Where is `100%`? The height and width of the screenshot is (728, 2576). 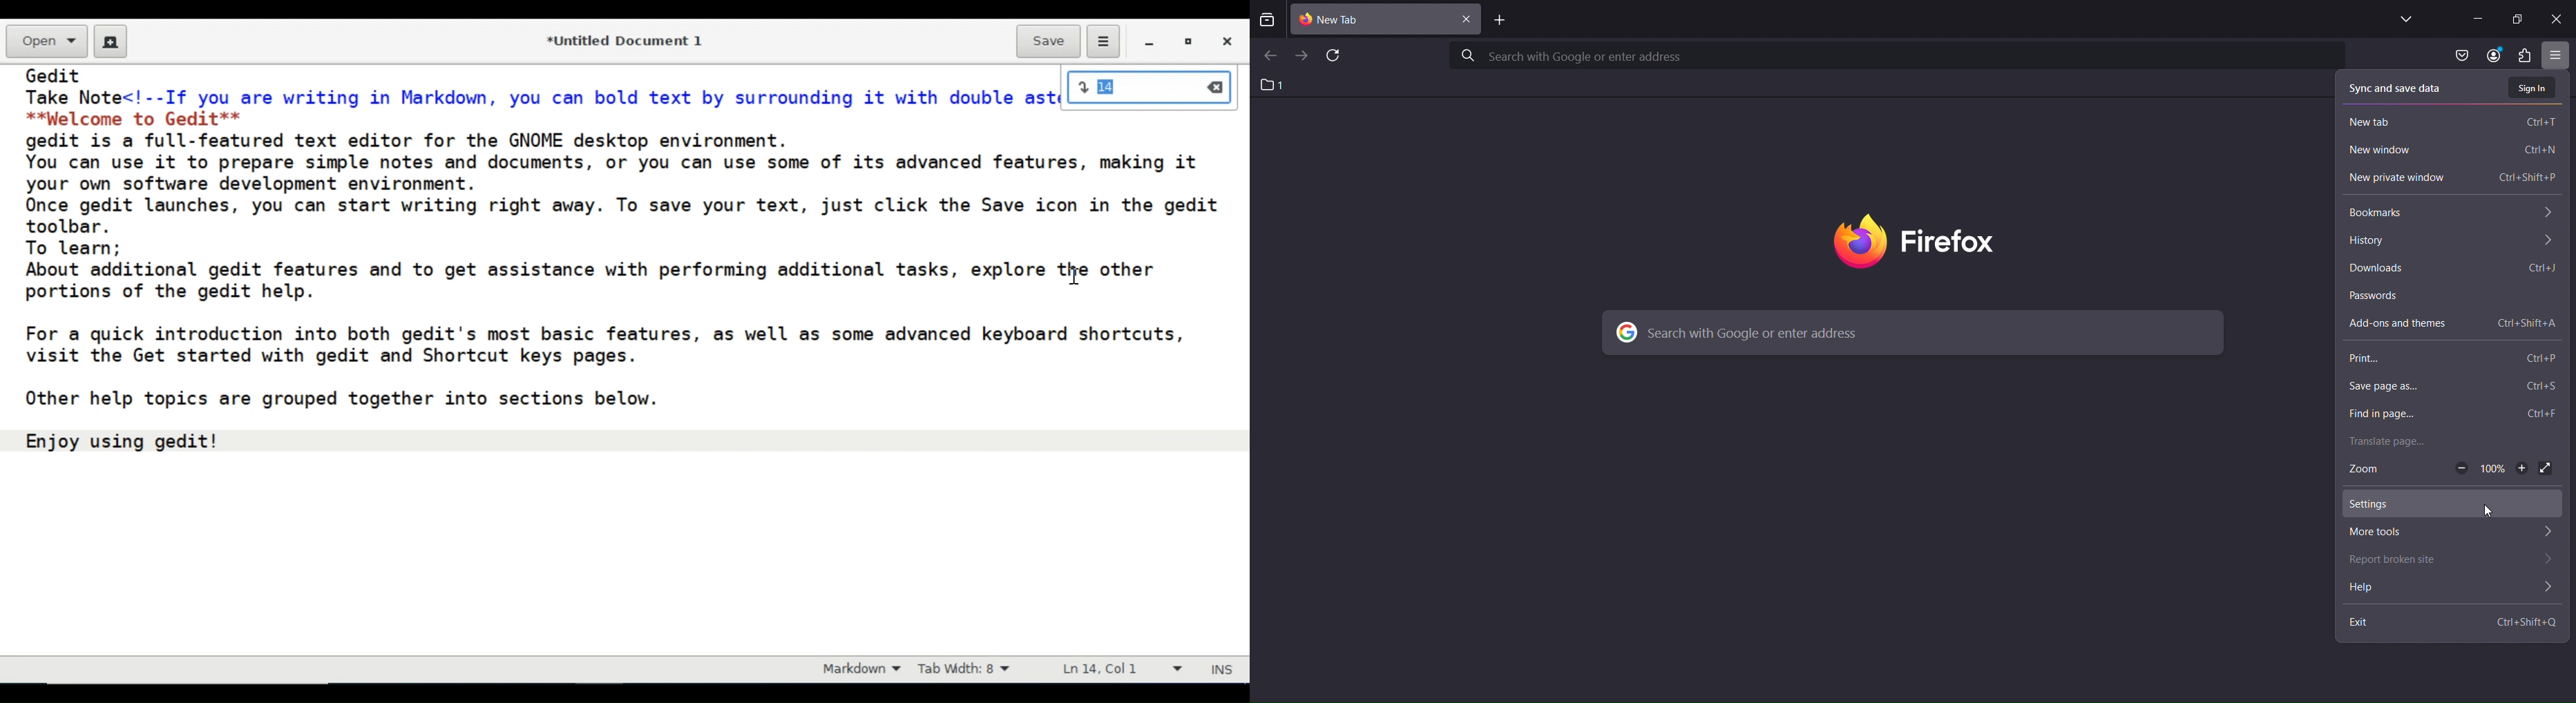 100% is located at coordinates (2492, 466).